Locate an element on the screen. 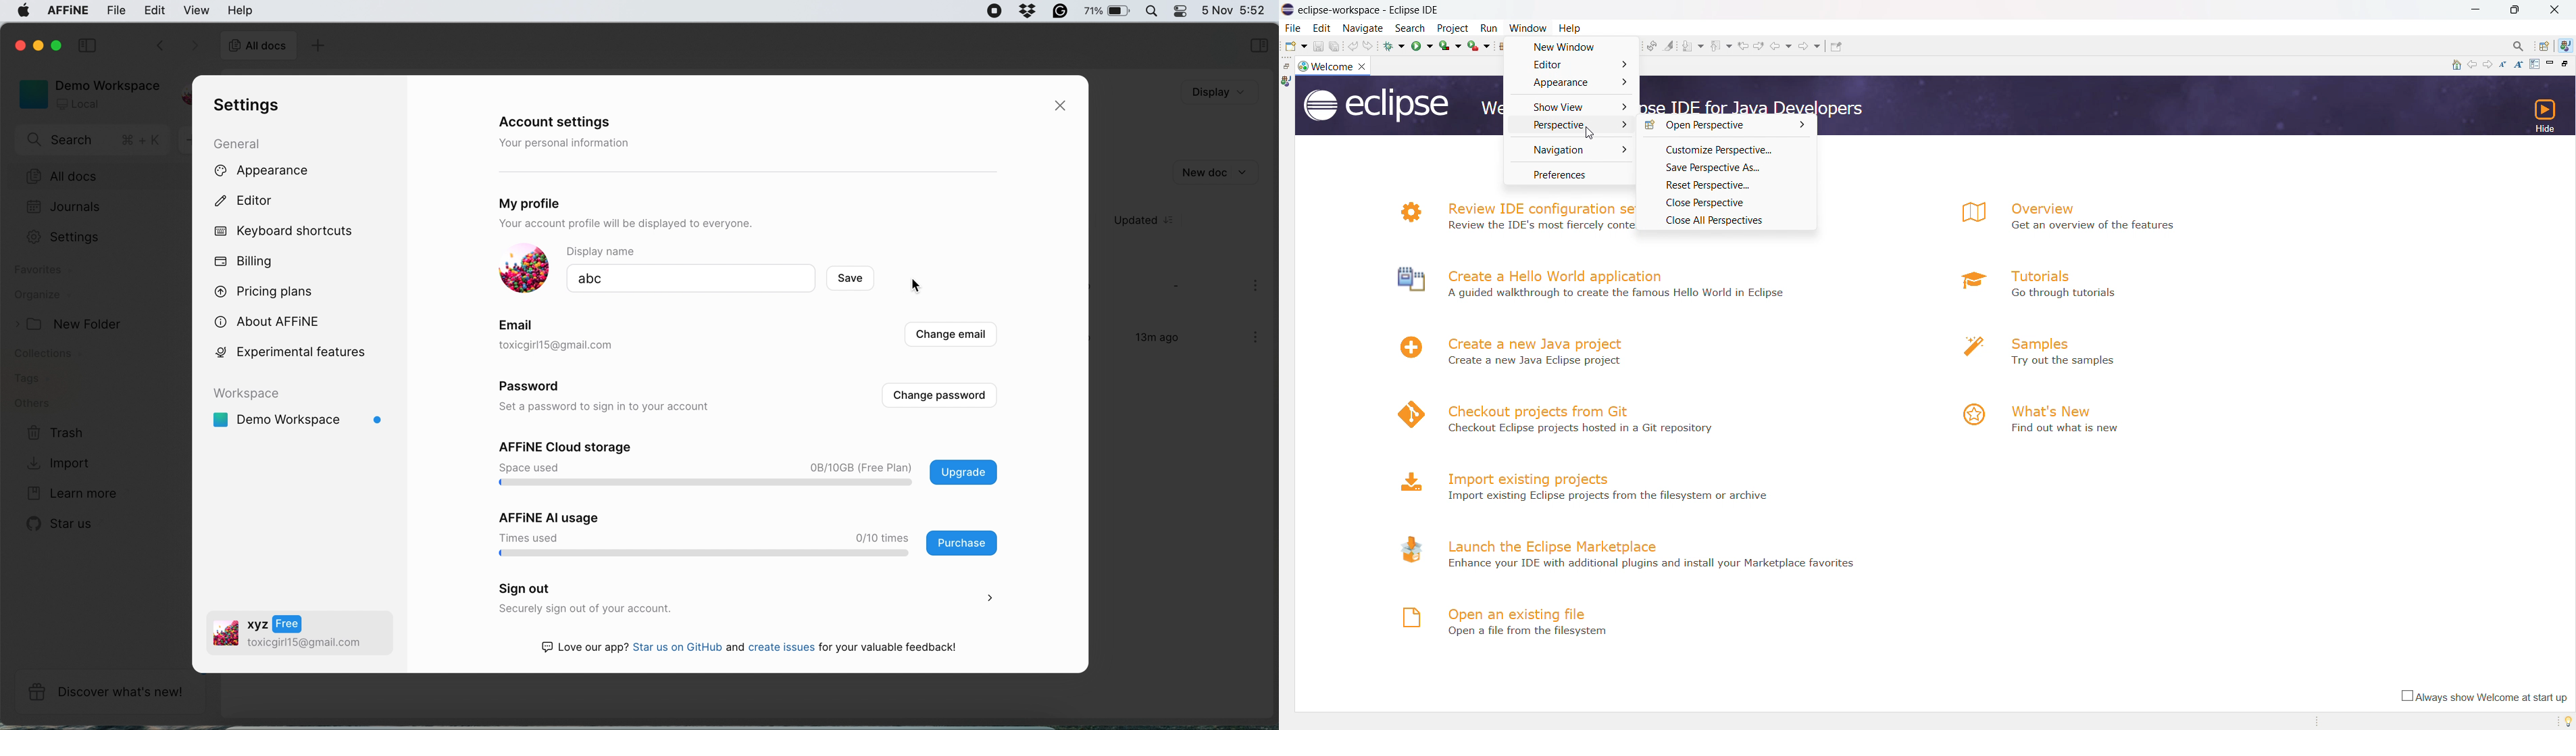 This screenshot has height=756, width=2576. new doc is located at coordinates (1214, 171).